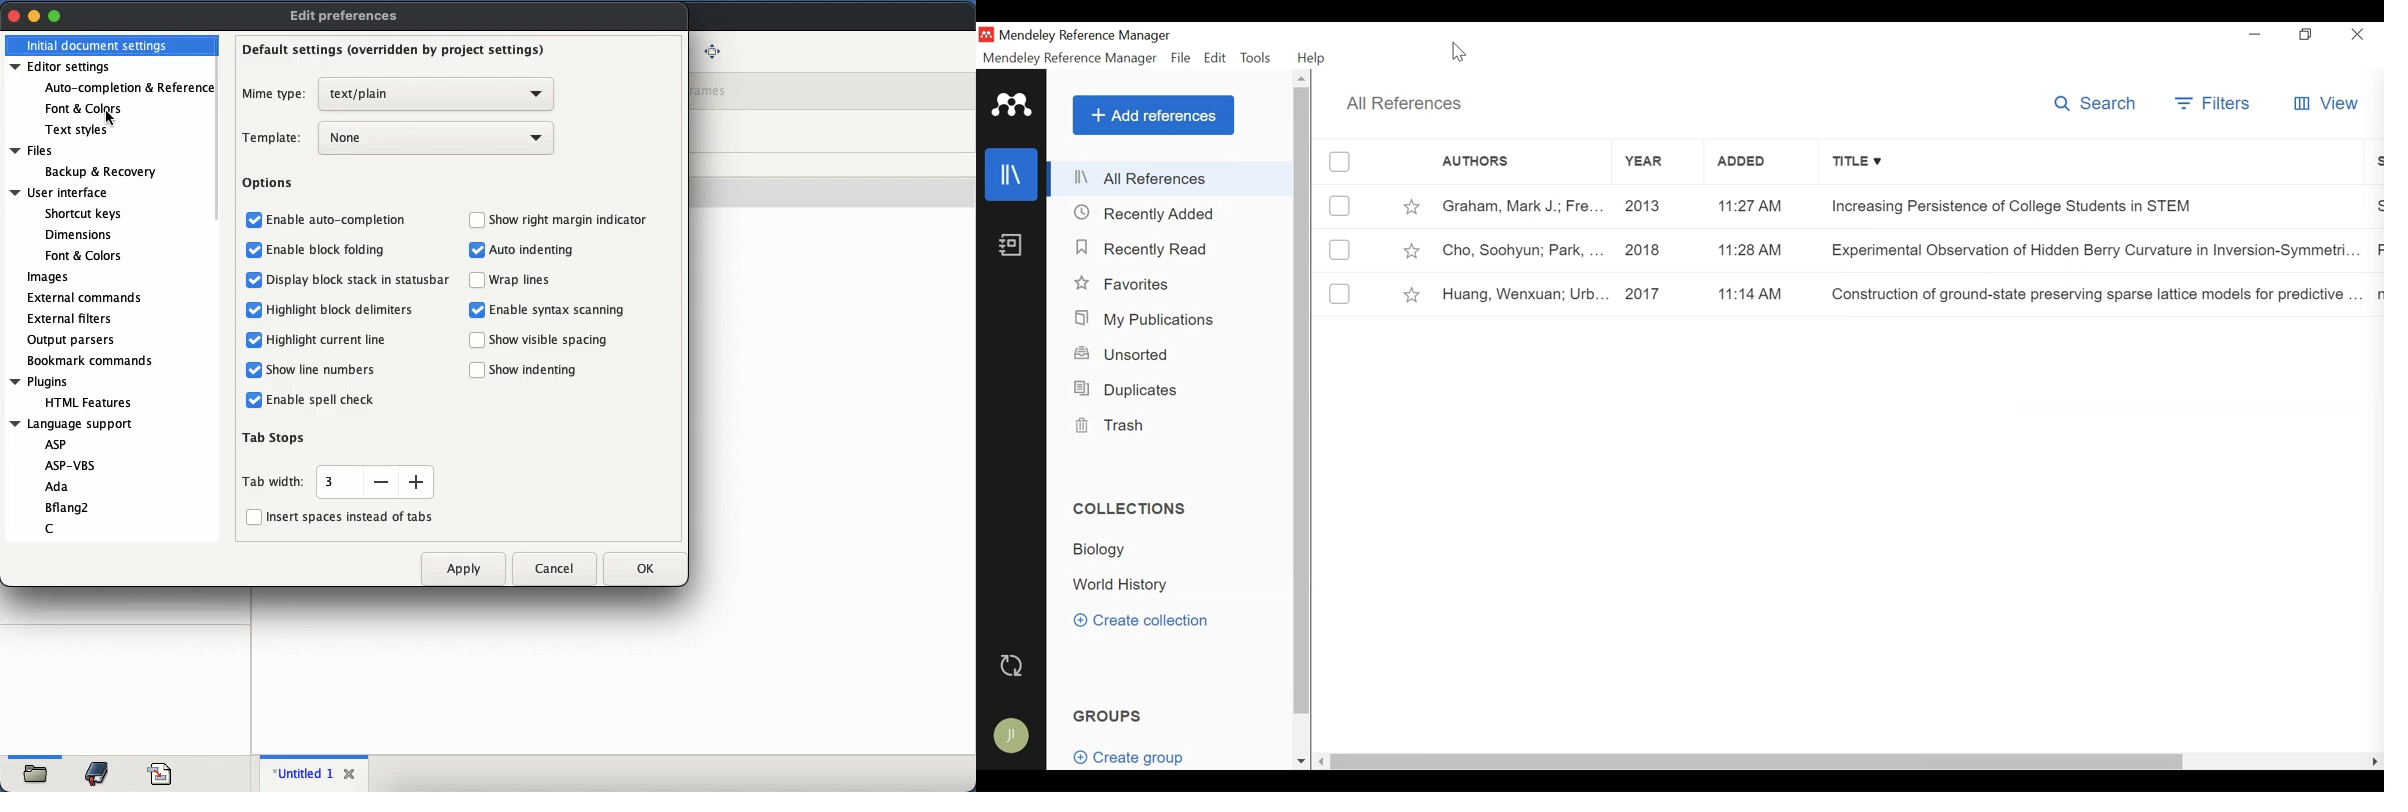 Image resolution: width=2408 pixels, height=812 pixels. Describe the element at coordinates (477, 280) in the screenshot. I see `checkbox` at that location.